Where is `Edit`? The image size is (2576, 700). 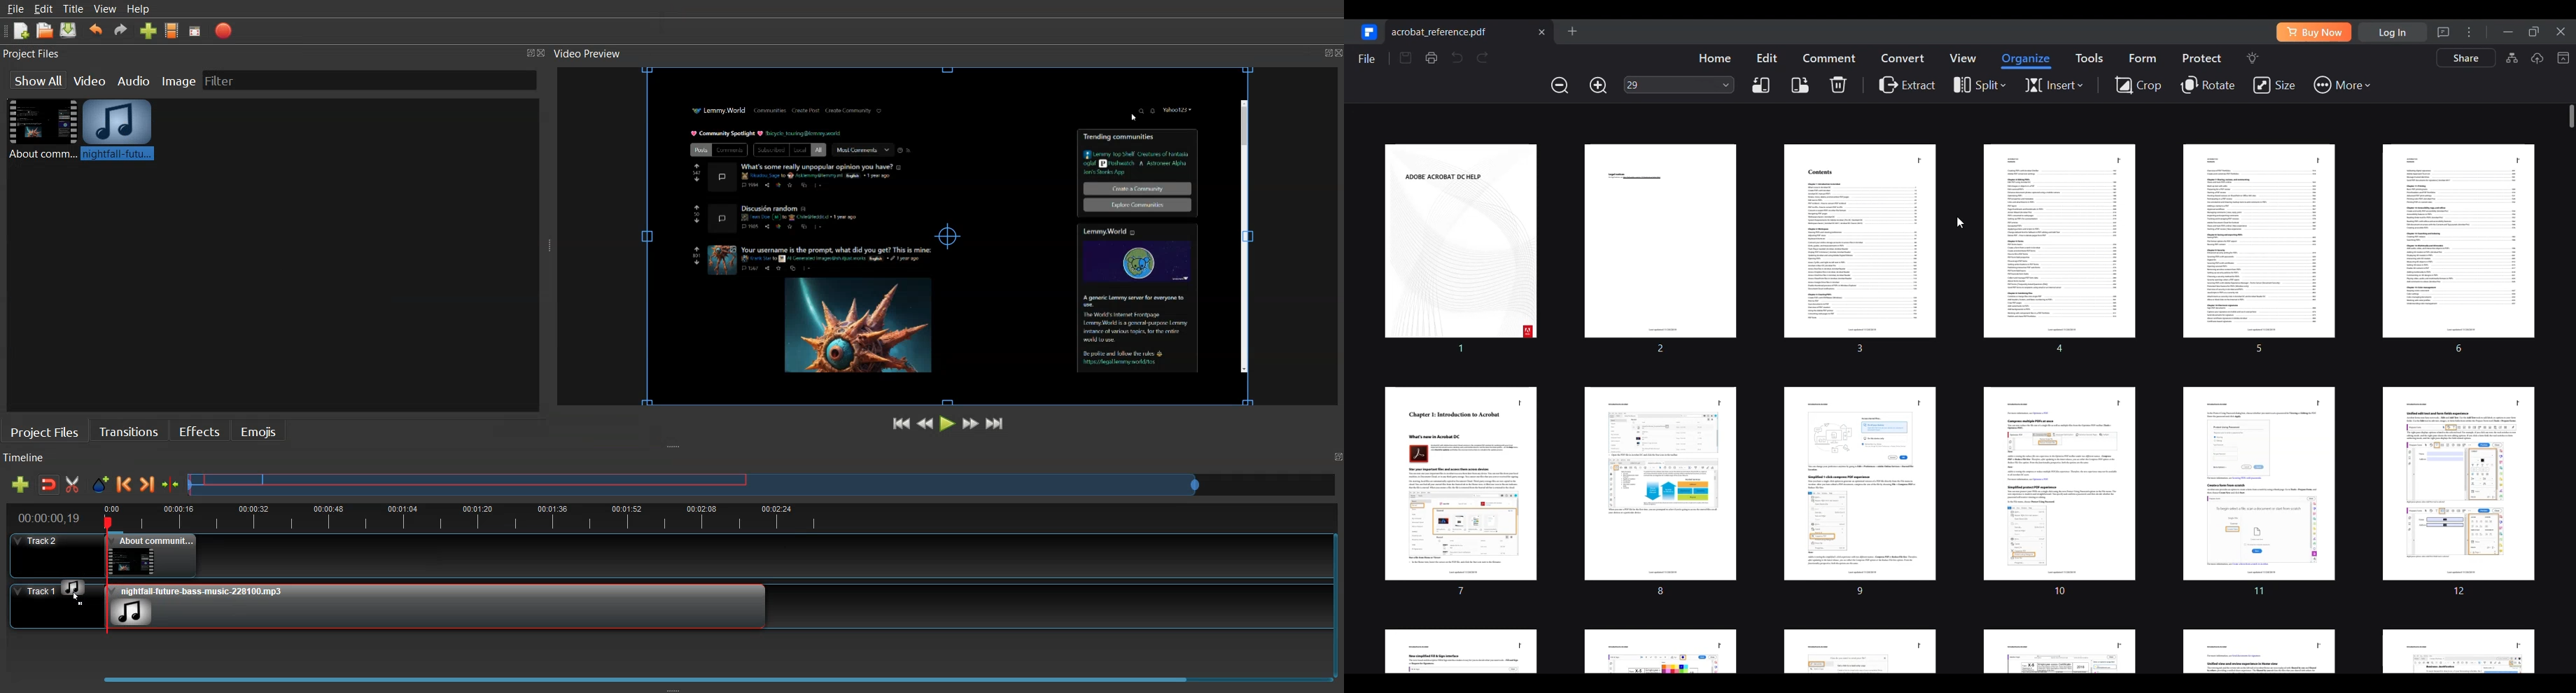
Edit is located at coordinates (1767, 57).